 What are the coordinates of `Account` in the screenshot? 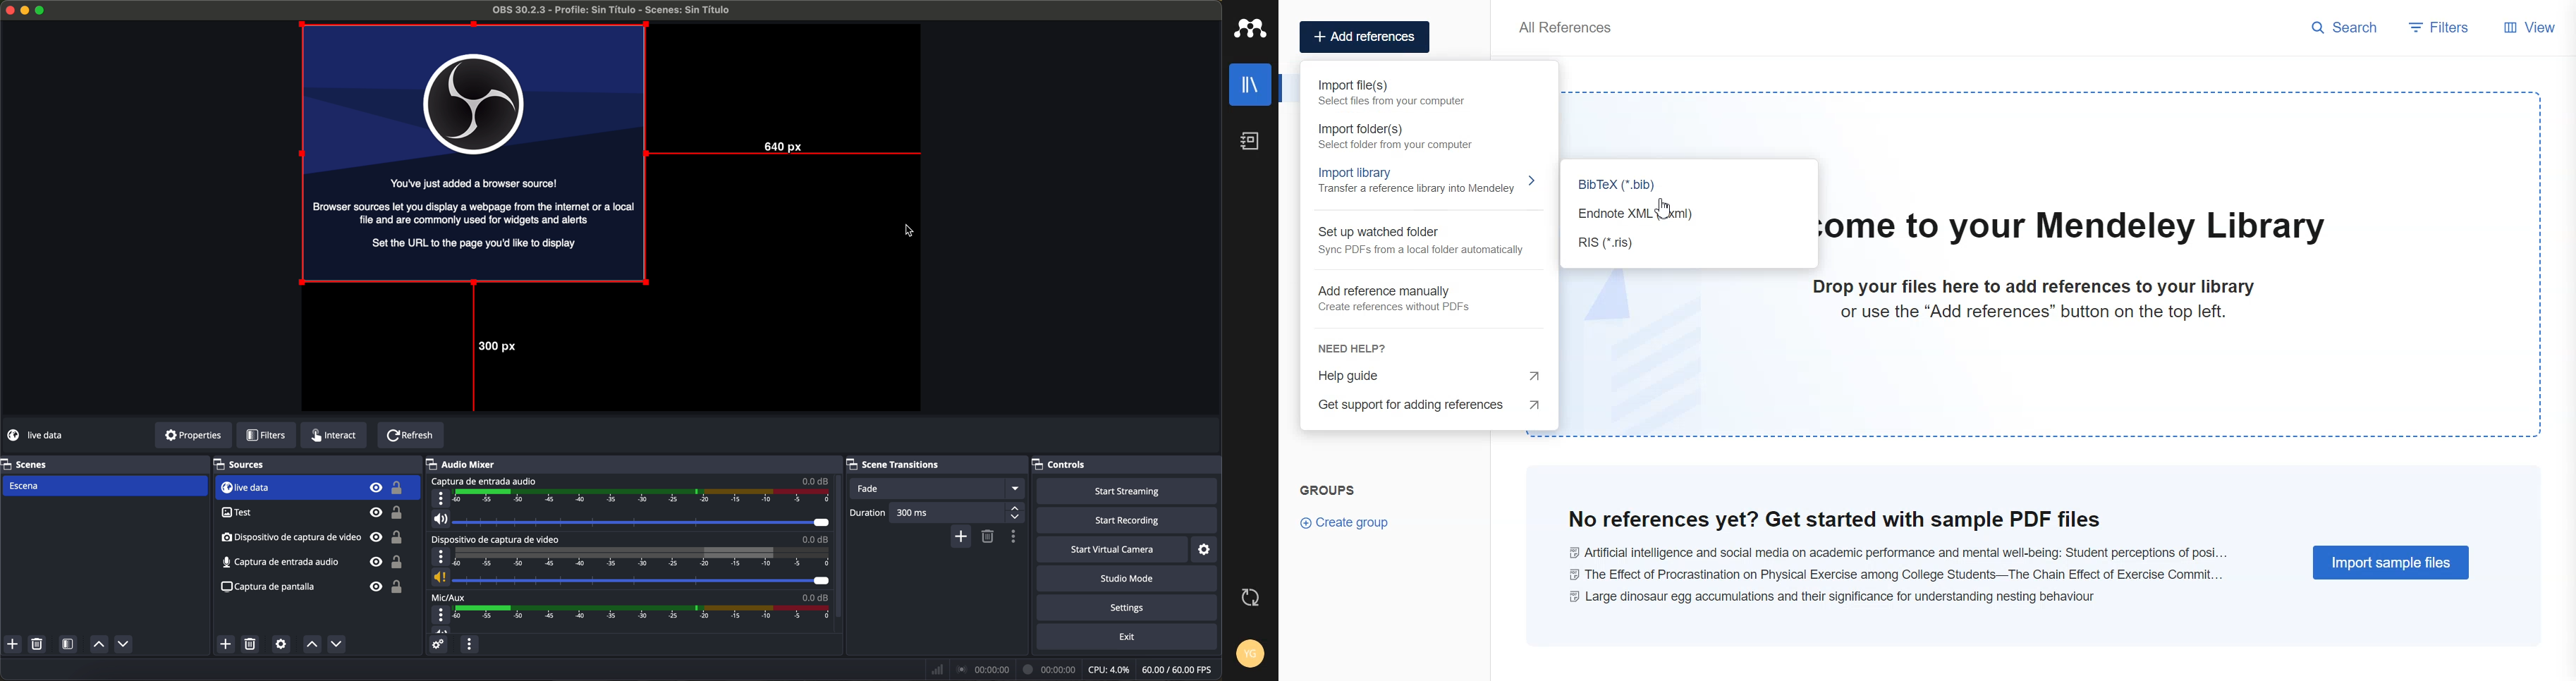 It's located at (1252, 652).